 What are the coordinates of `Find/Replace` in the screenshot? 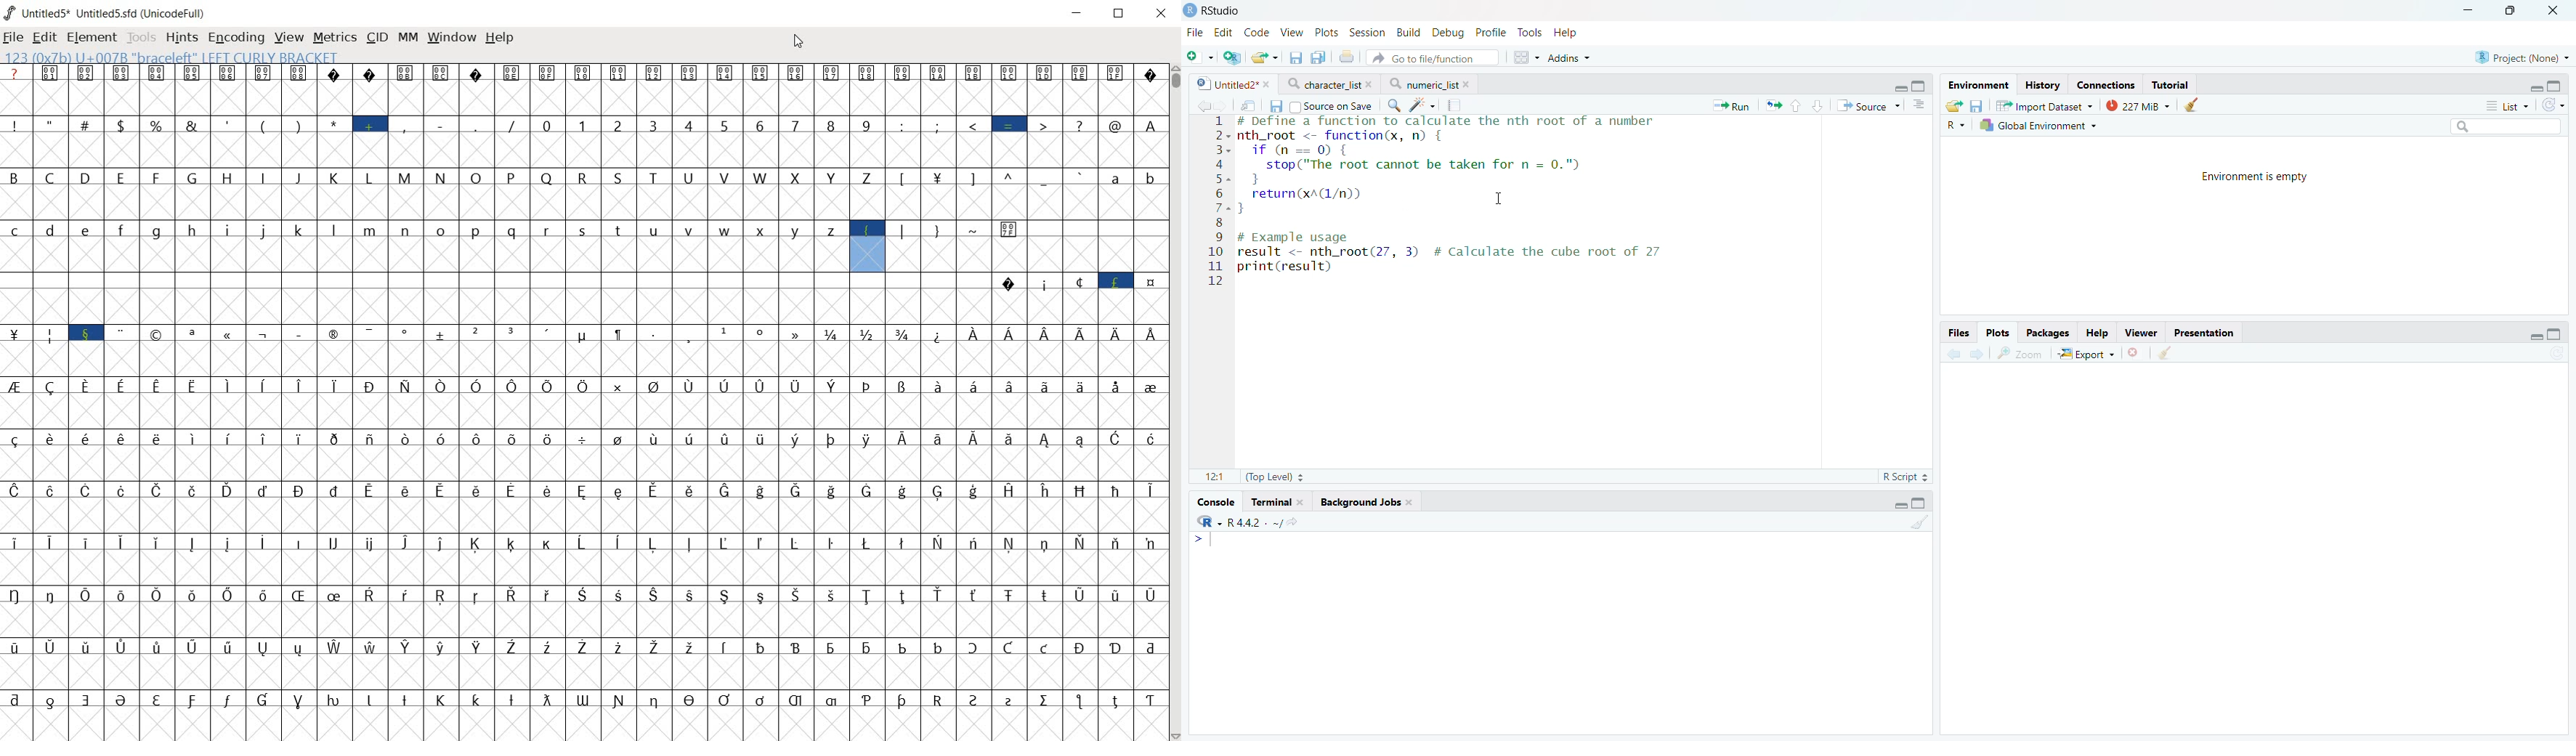 It's located at (1394, 105).